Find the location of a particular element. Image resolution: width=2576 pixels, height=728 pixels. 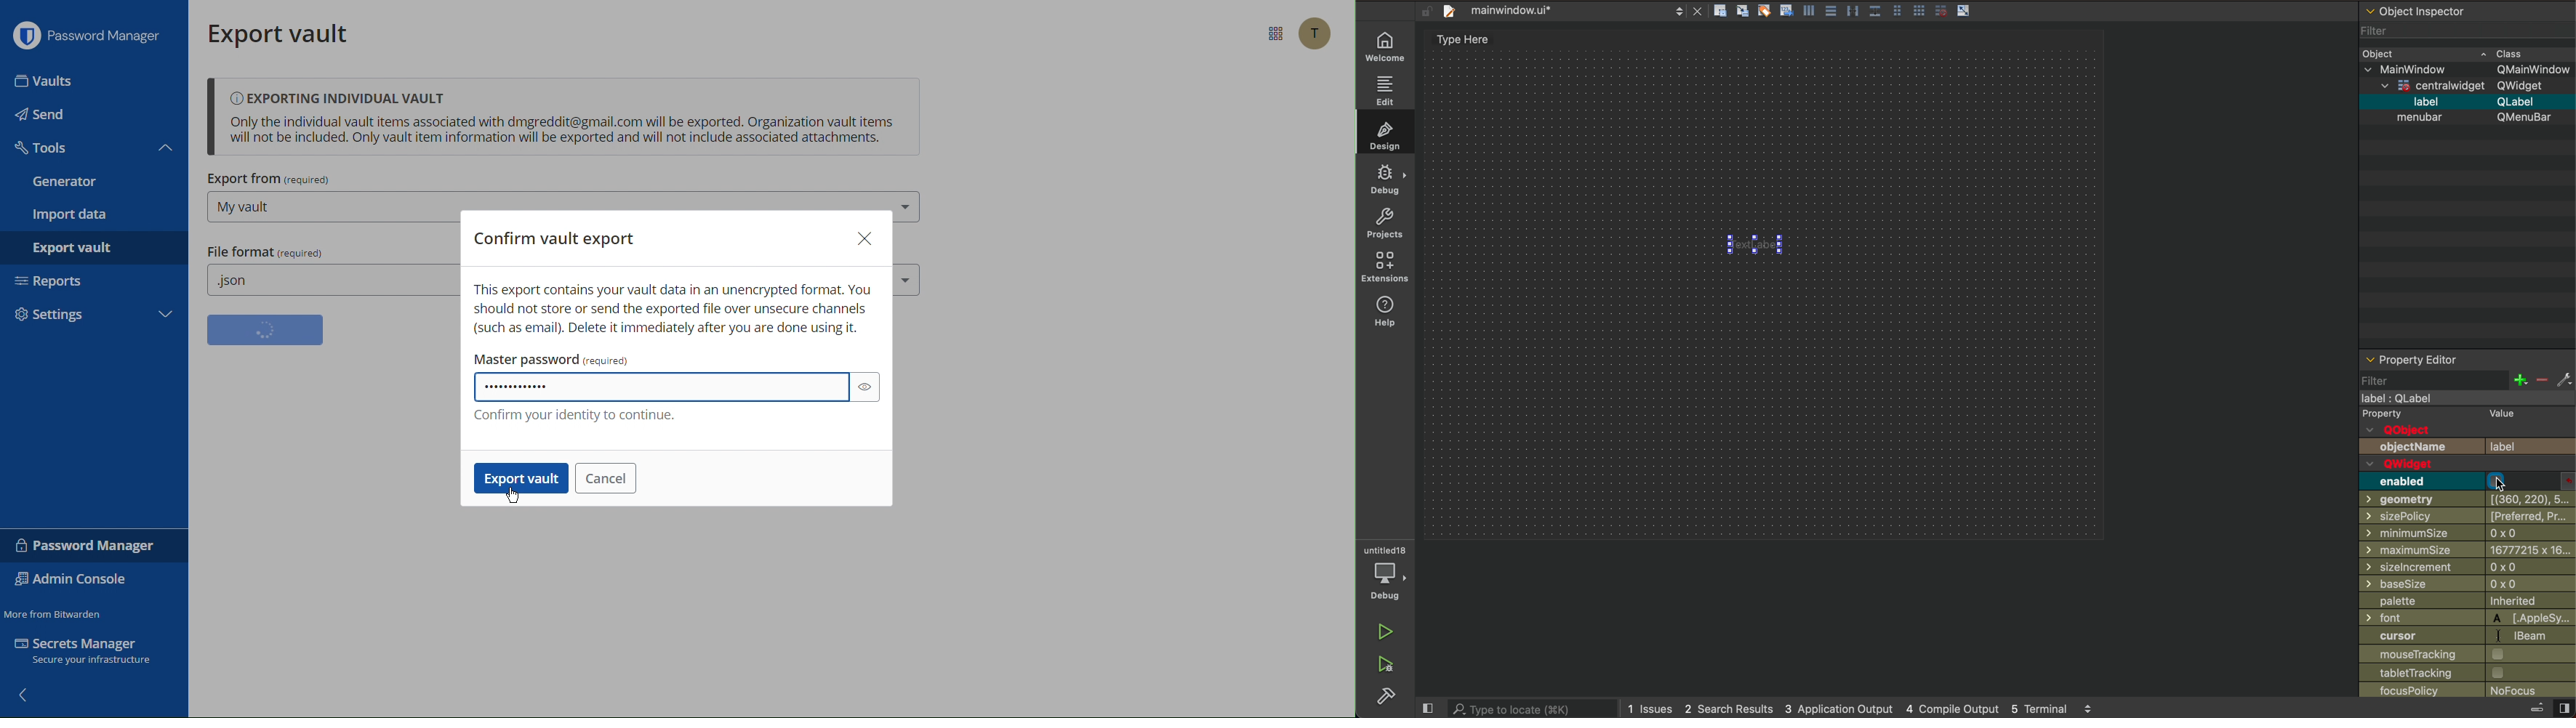

QObject is located at coordinates (2403, 429).